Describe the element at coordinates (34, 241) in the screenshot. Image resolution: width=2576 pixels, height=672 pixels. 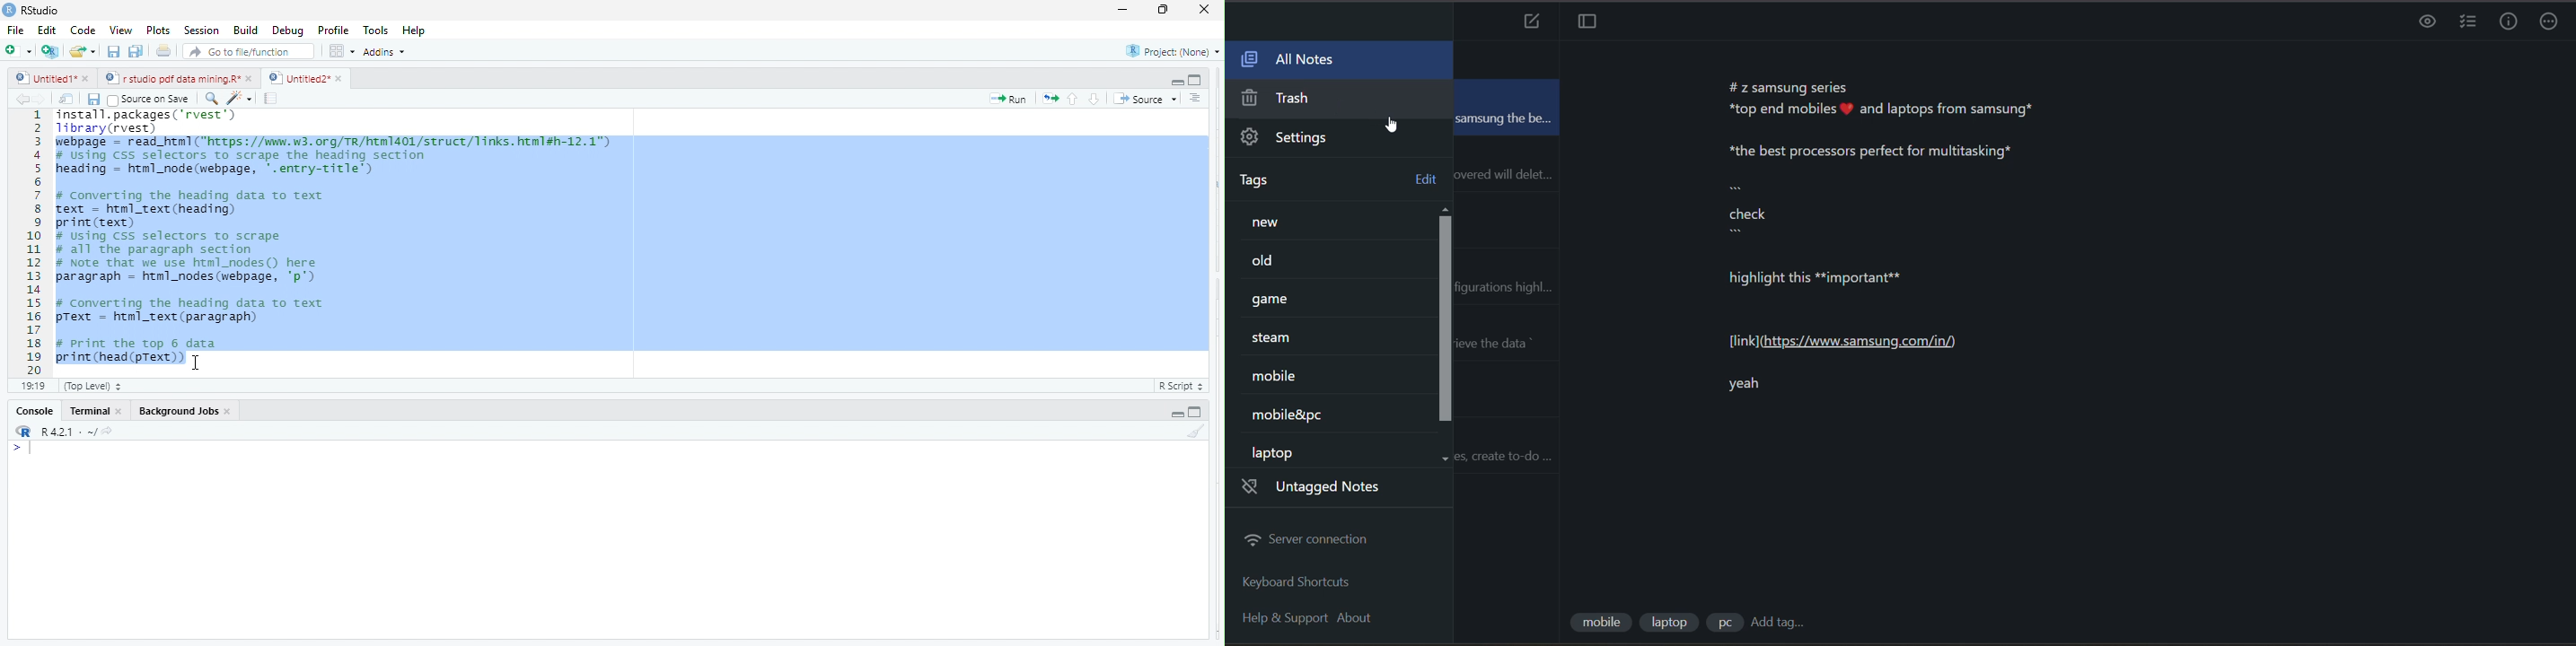
I see `1
2
3
a
5
6
7
H
9
10
11
12
13
14
15
16
17
18
19
20` at that location.